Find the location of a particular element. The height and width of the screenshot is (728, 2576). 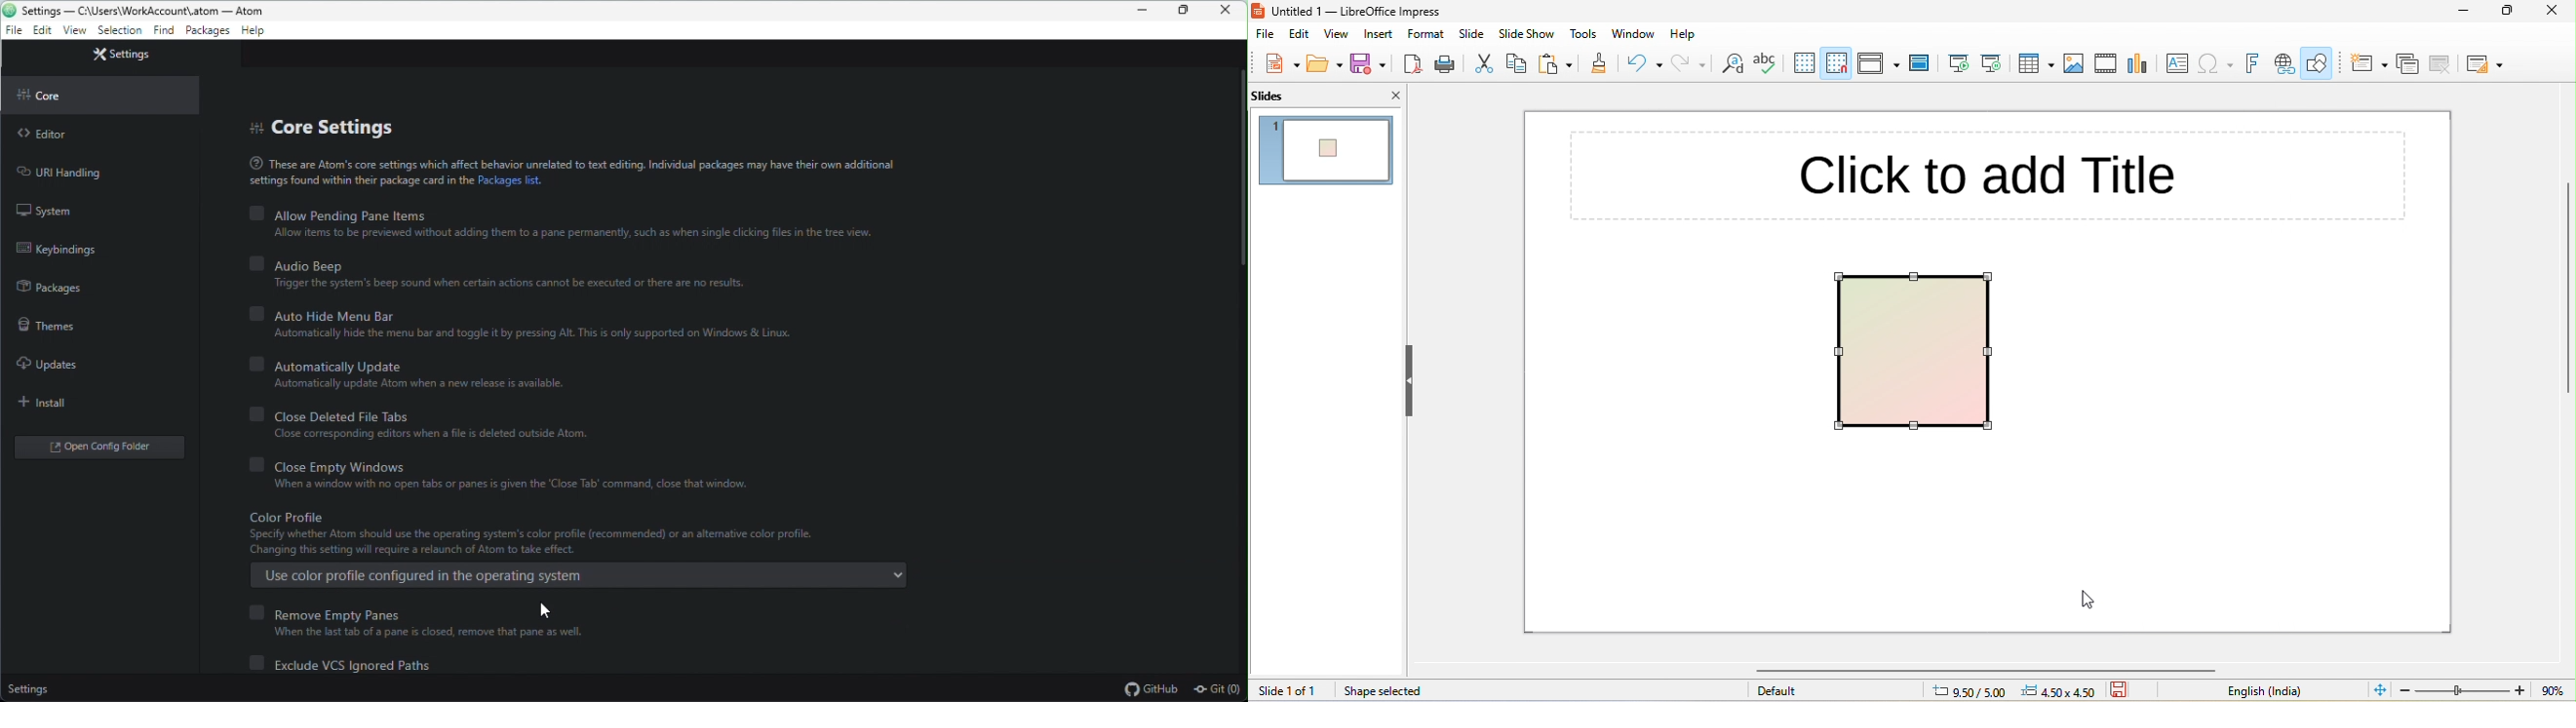

Packages is located at coordinates (207, 32).